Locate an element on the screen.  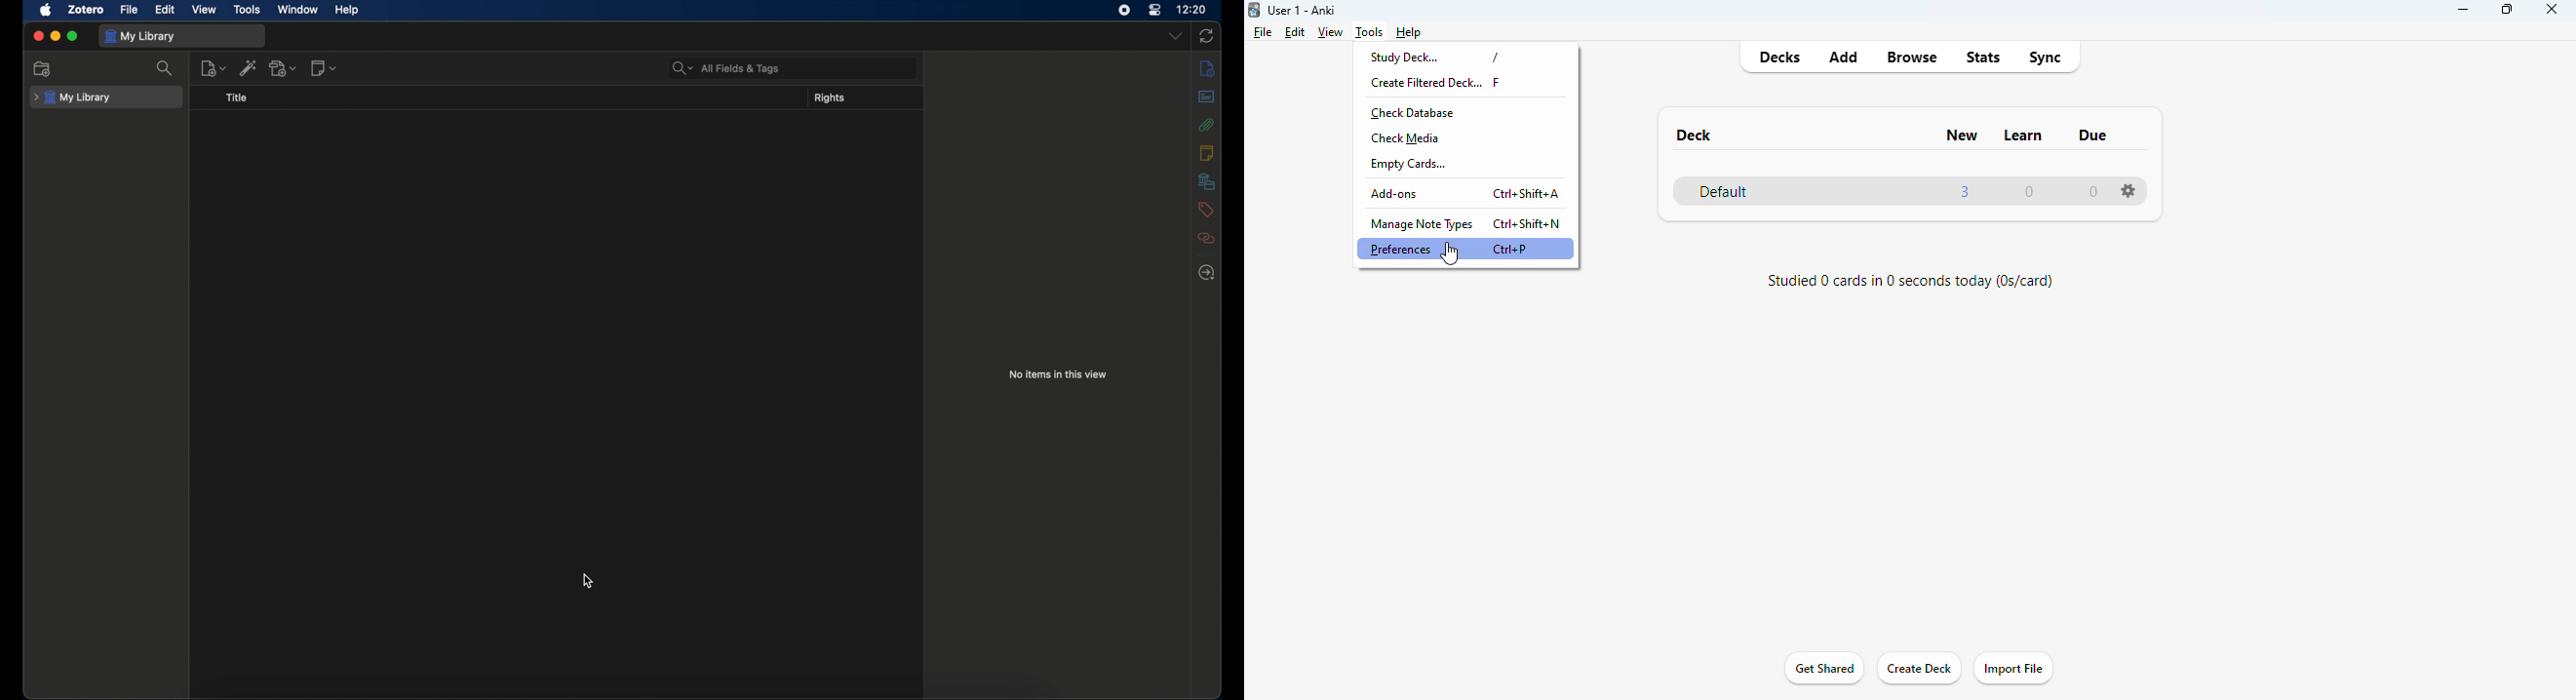
rights is located at coordinates (830, 98).